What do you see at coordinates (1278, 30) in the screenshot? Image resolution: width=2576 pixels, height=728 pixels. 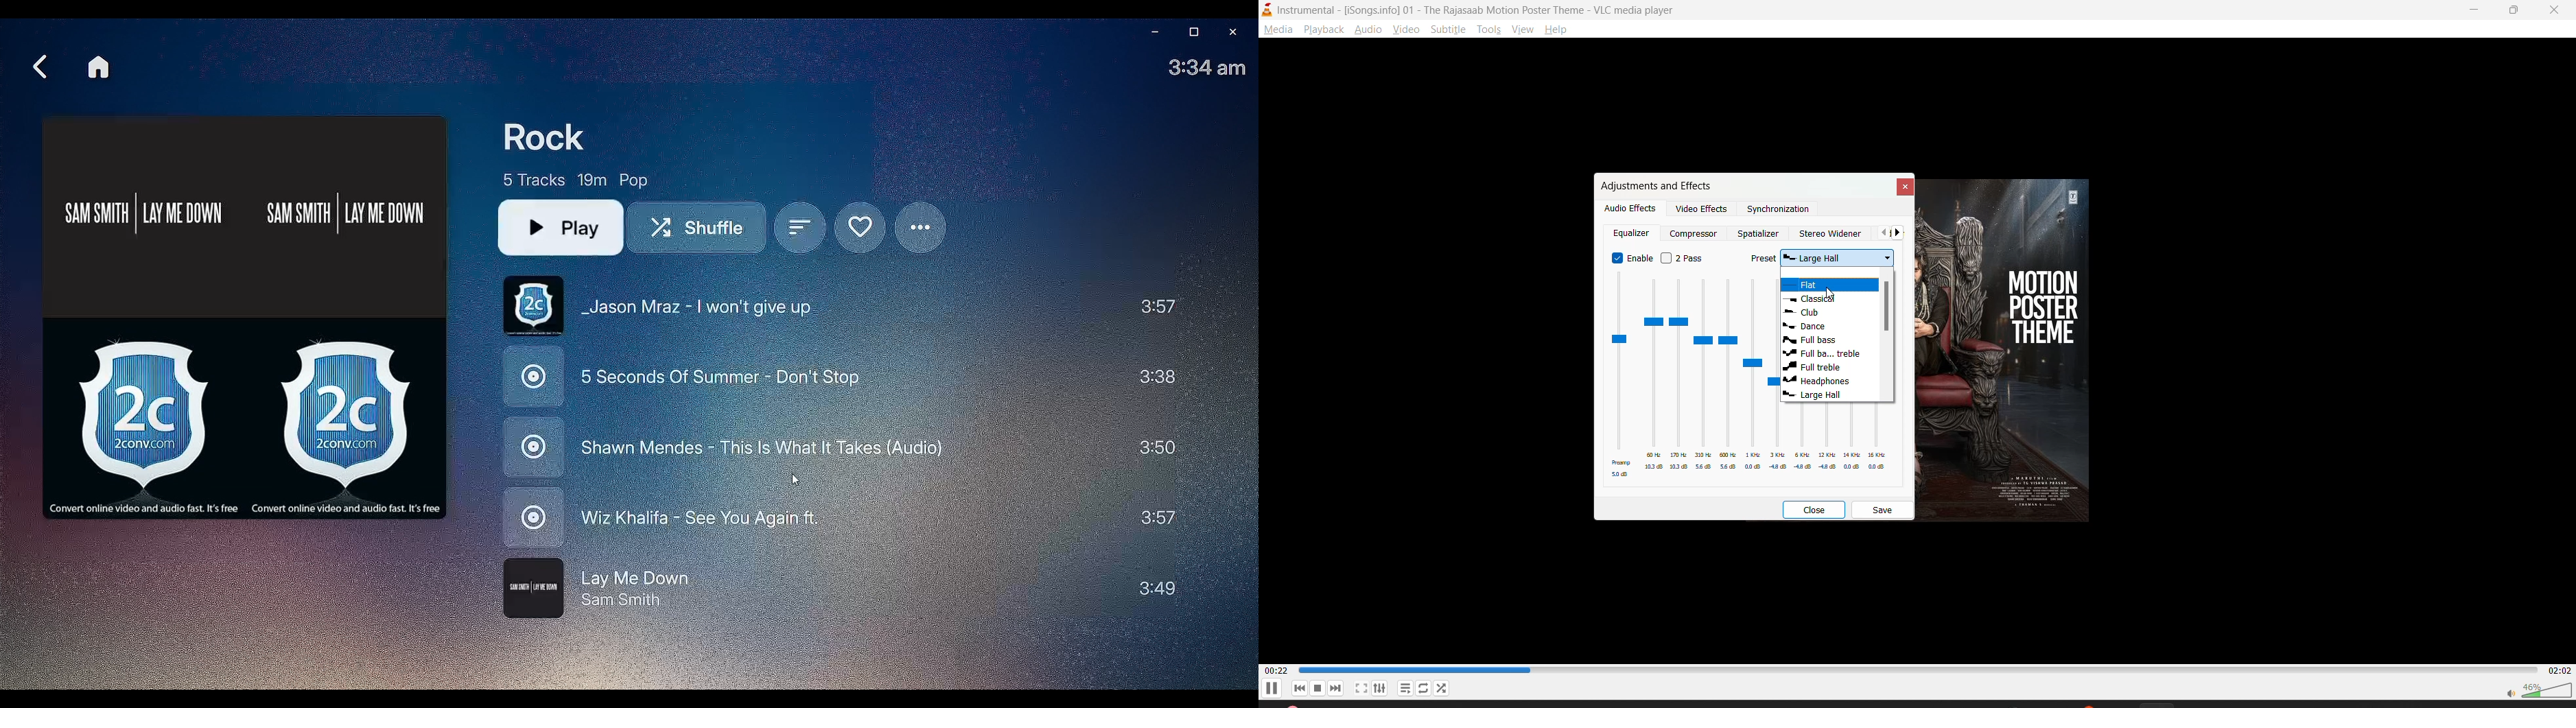 I see `media` at bounding box center [1278, 30].